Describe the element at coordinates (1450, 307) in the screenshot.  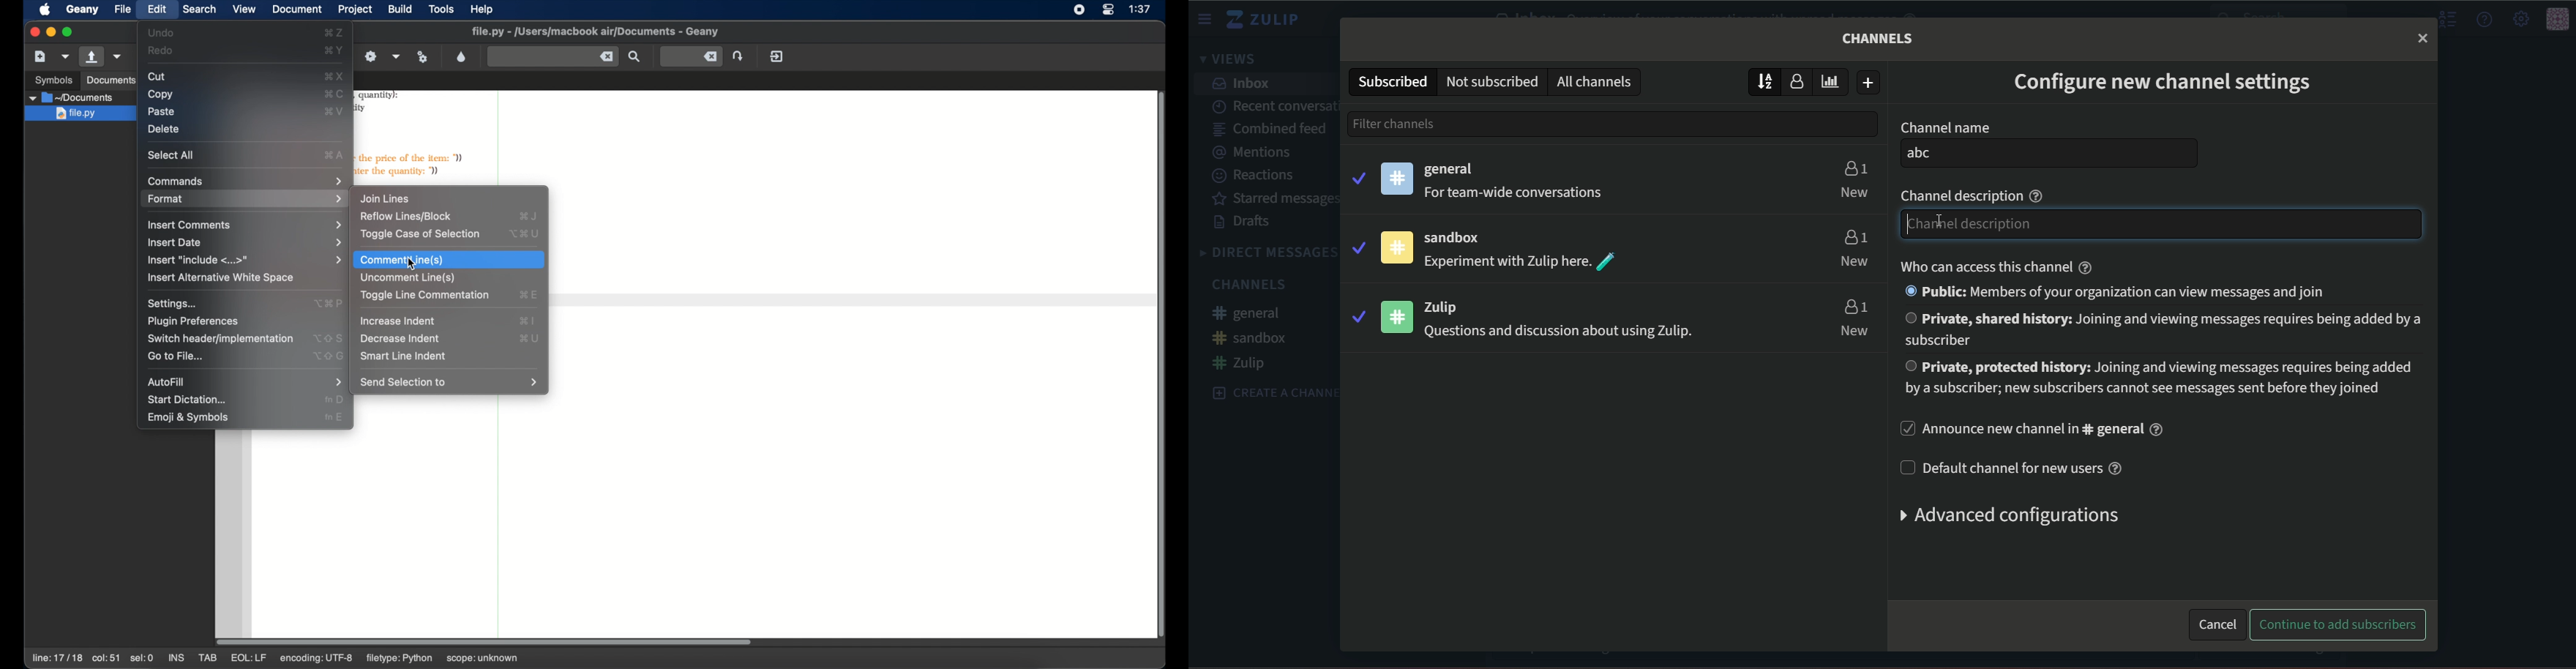
I see `zulip` at that location.